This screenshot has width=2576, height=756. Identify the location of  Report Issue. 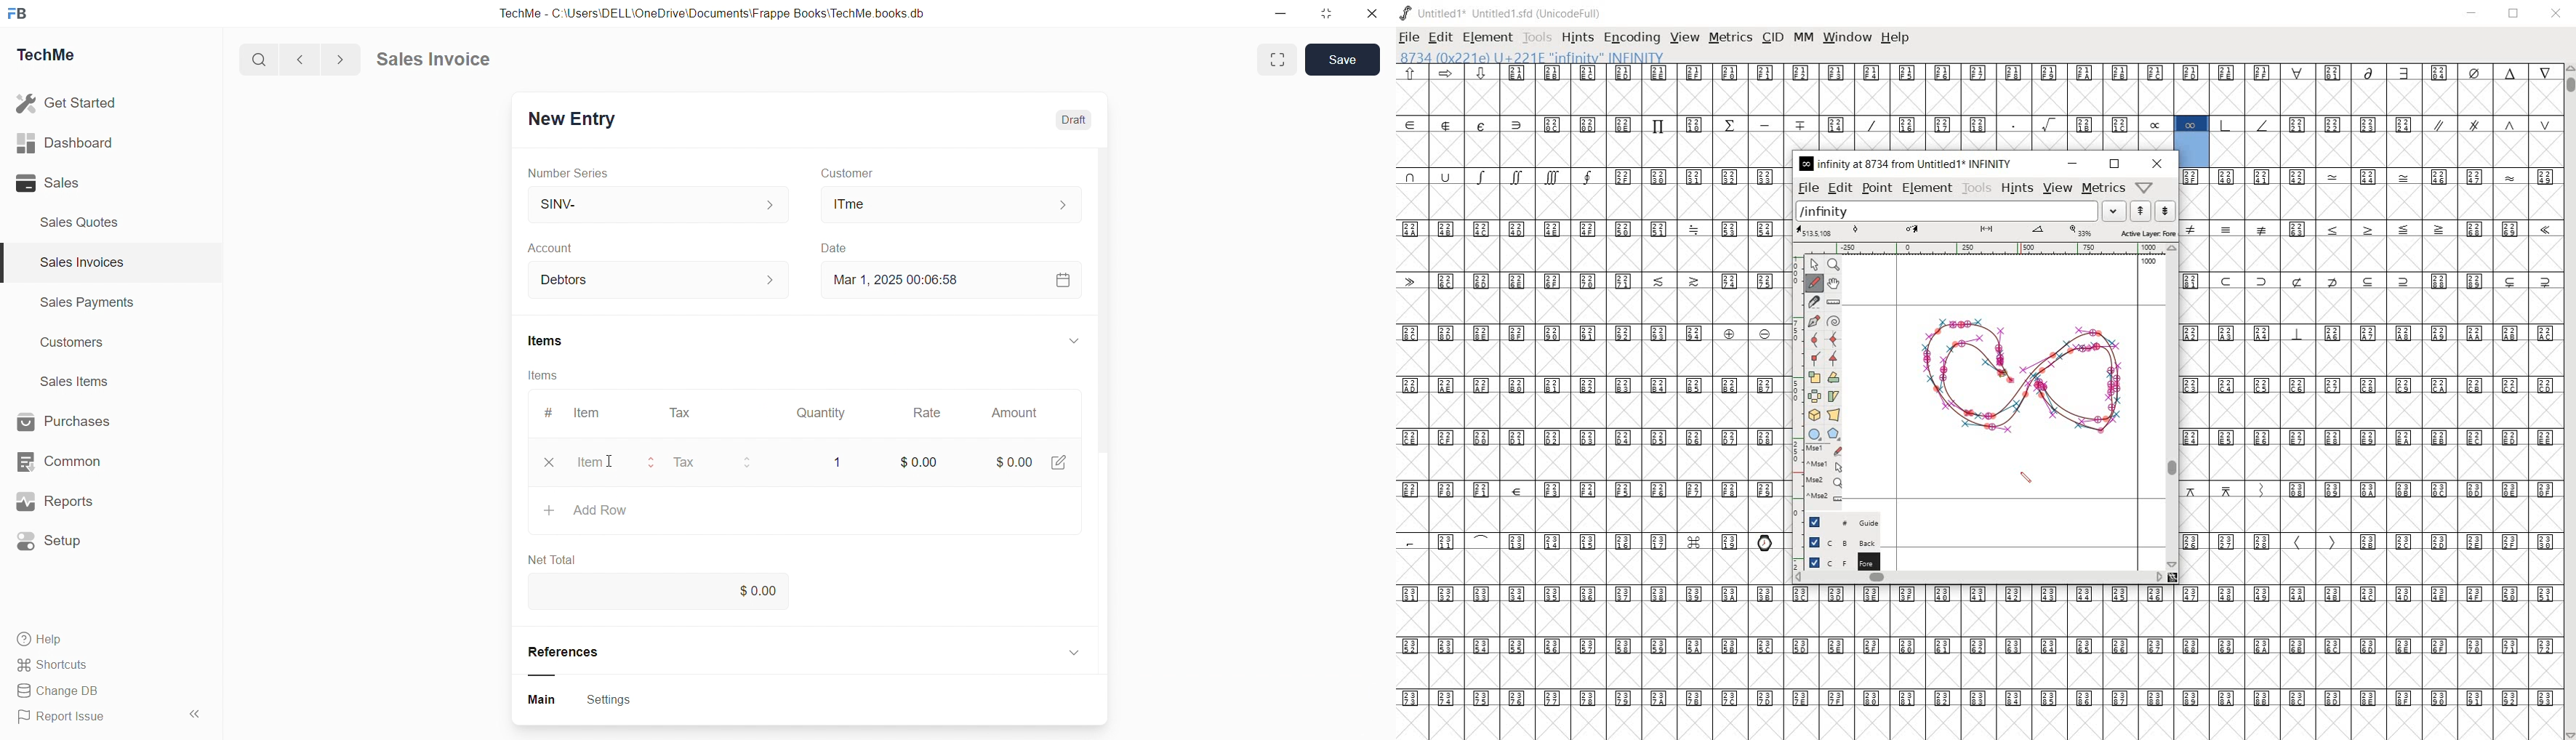
(68, 719).